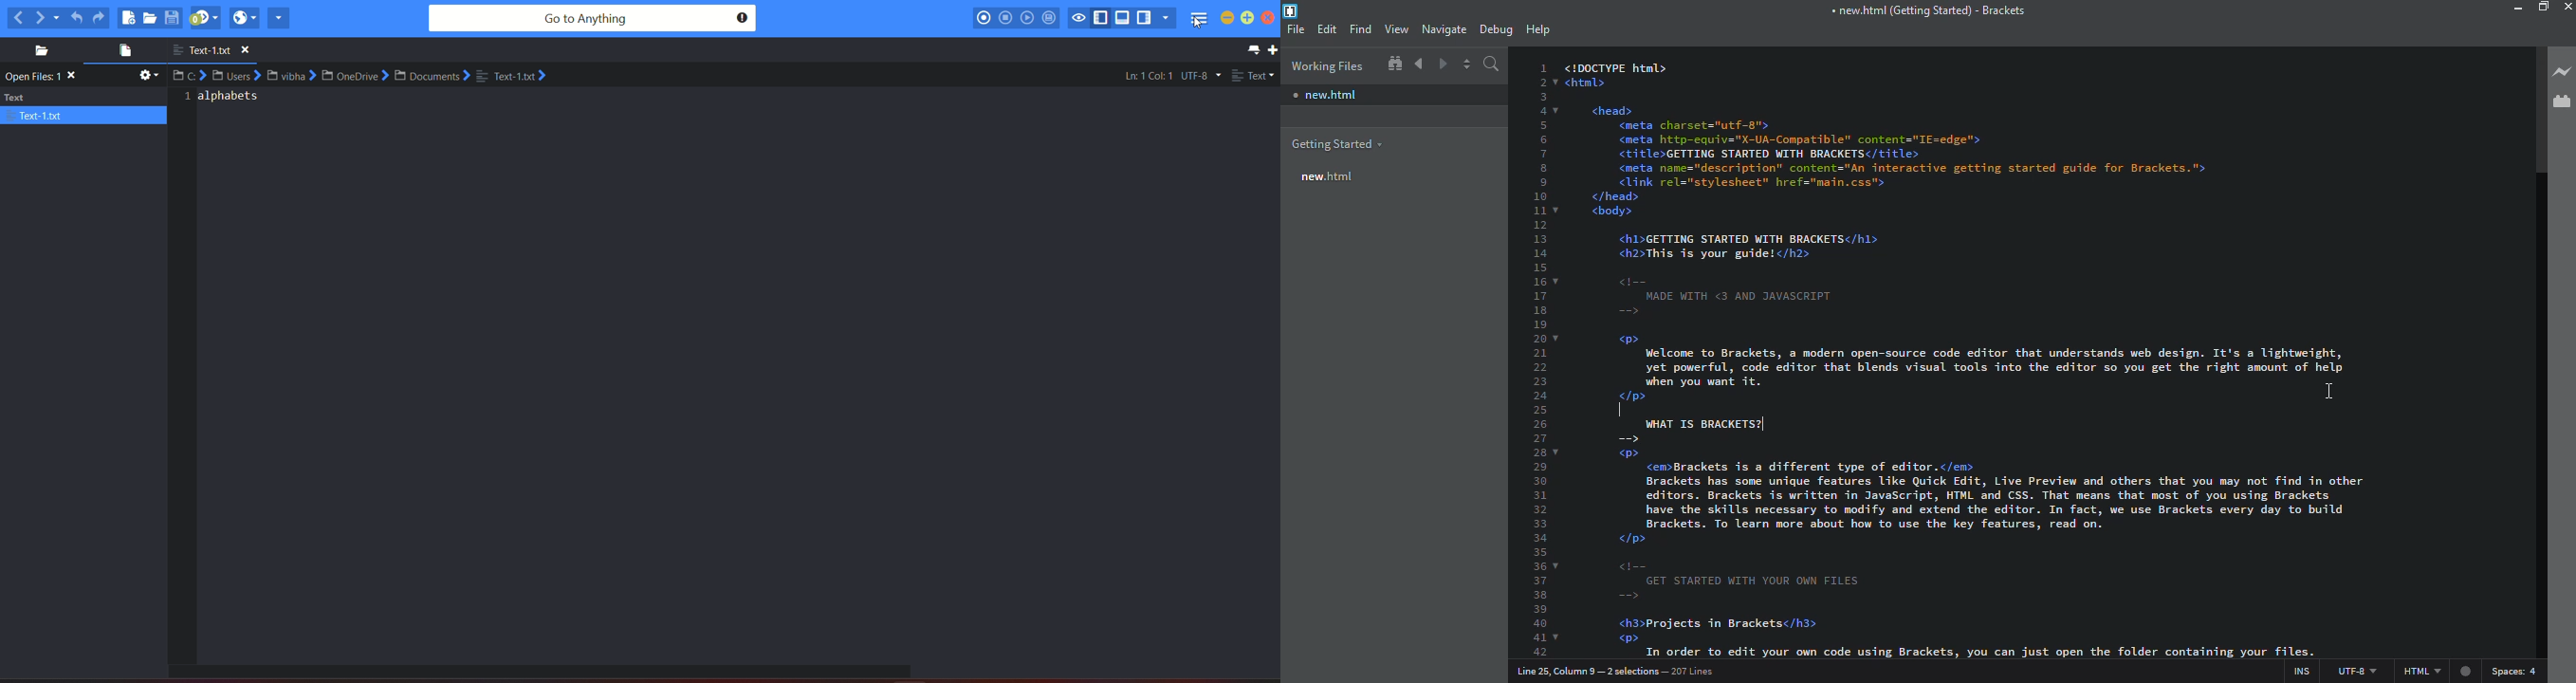 Image resolution: width=2576 pixels, height=700 pixels. Describe the element at coordinates (2560, 70) in the screenshot. I see `live preview` at that location.